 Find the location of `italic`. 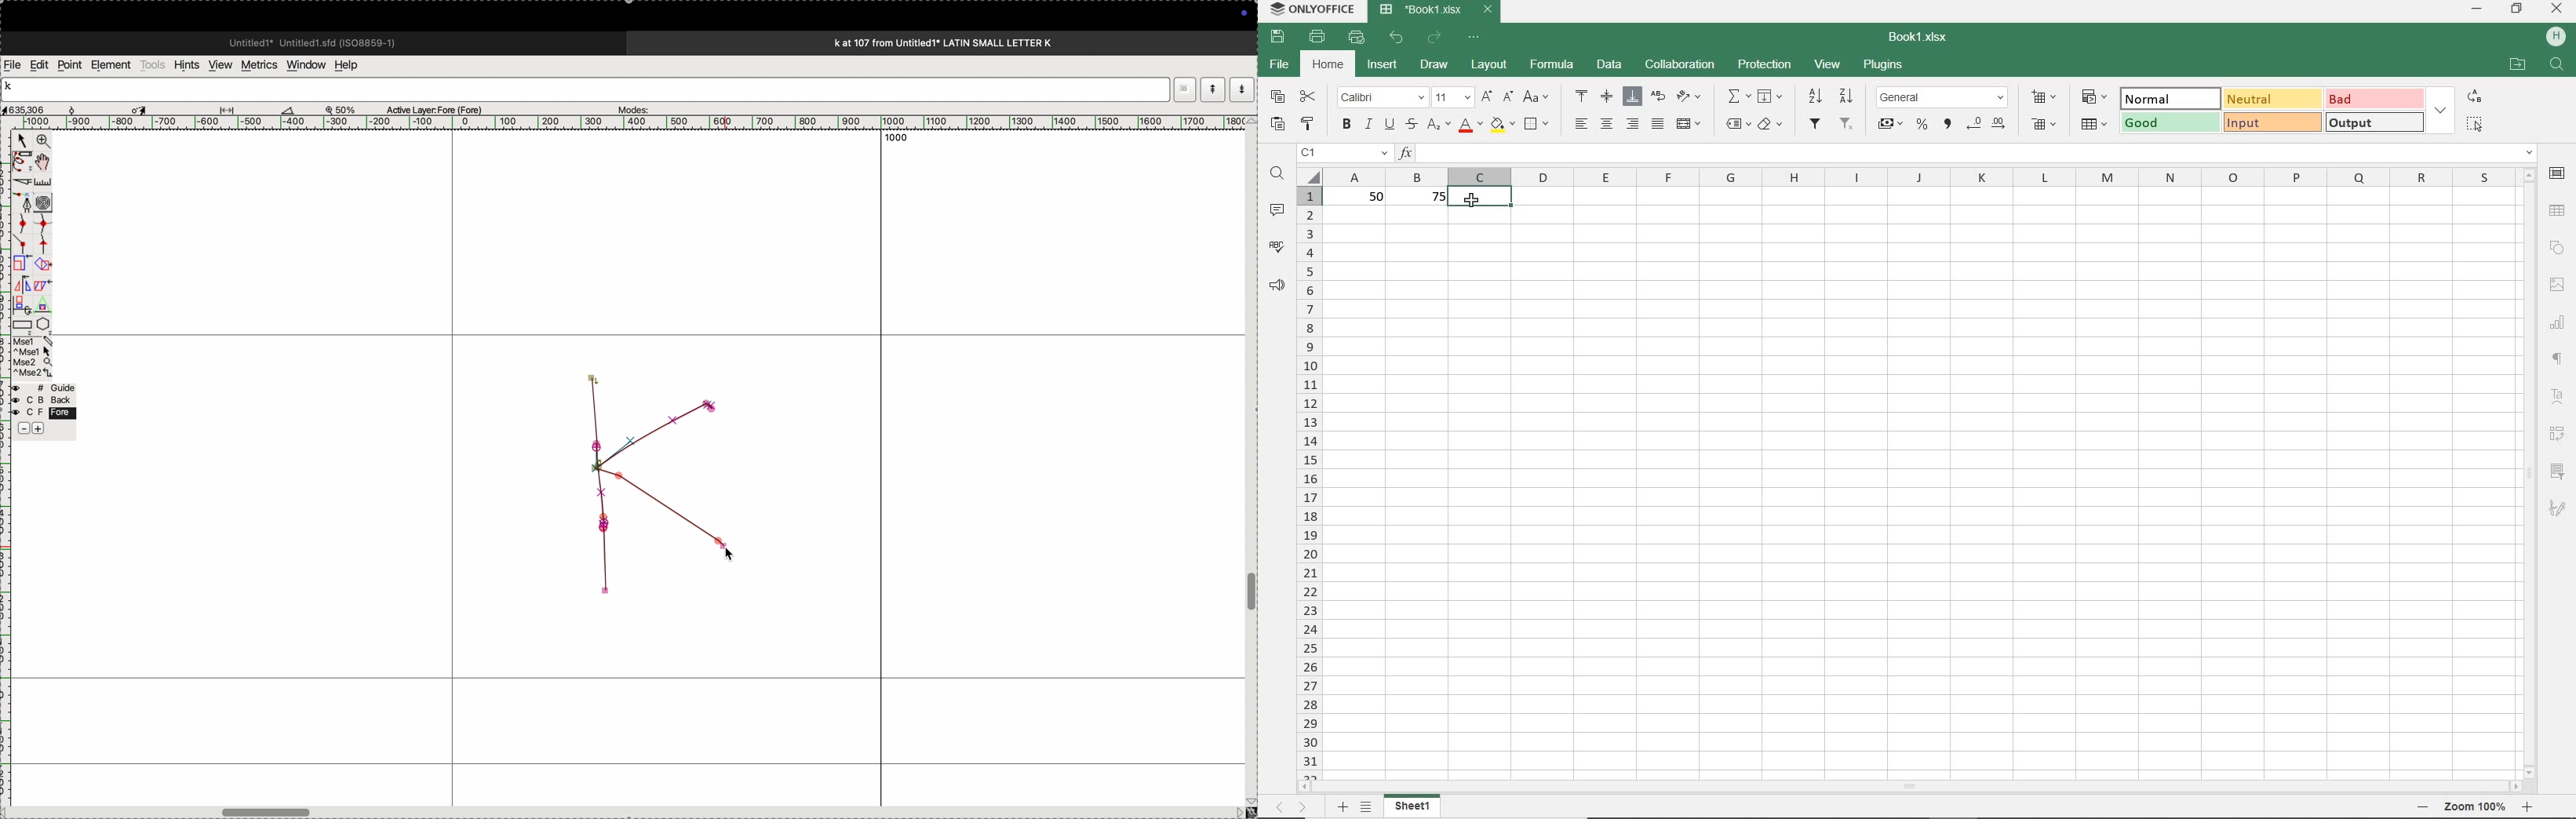

italic is located at coordinates (1368, 125).